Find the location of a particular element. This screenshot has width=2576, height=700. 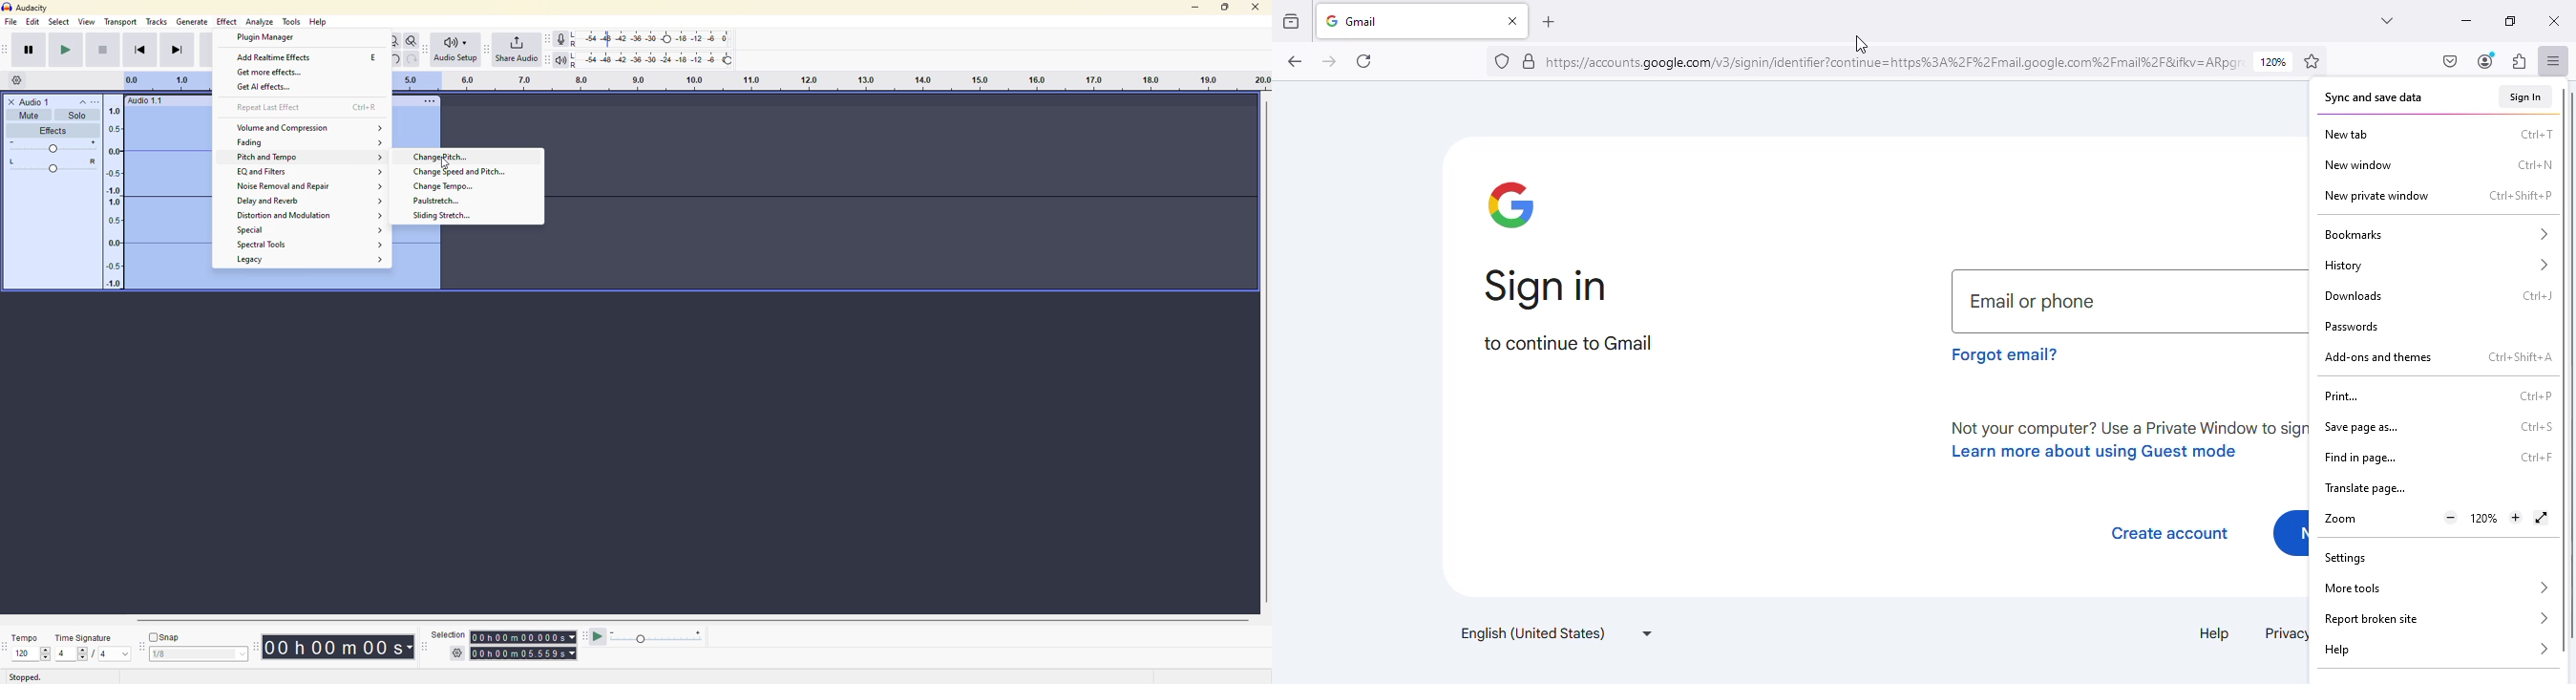

pause is located at coordinates (28, 49).